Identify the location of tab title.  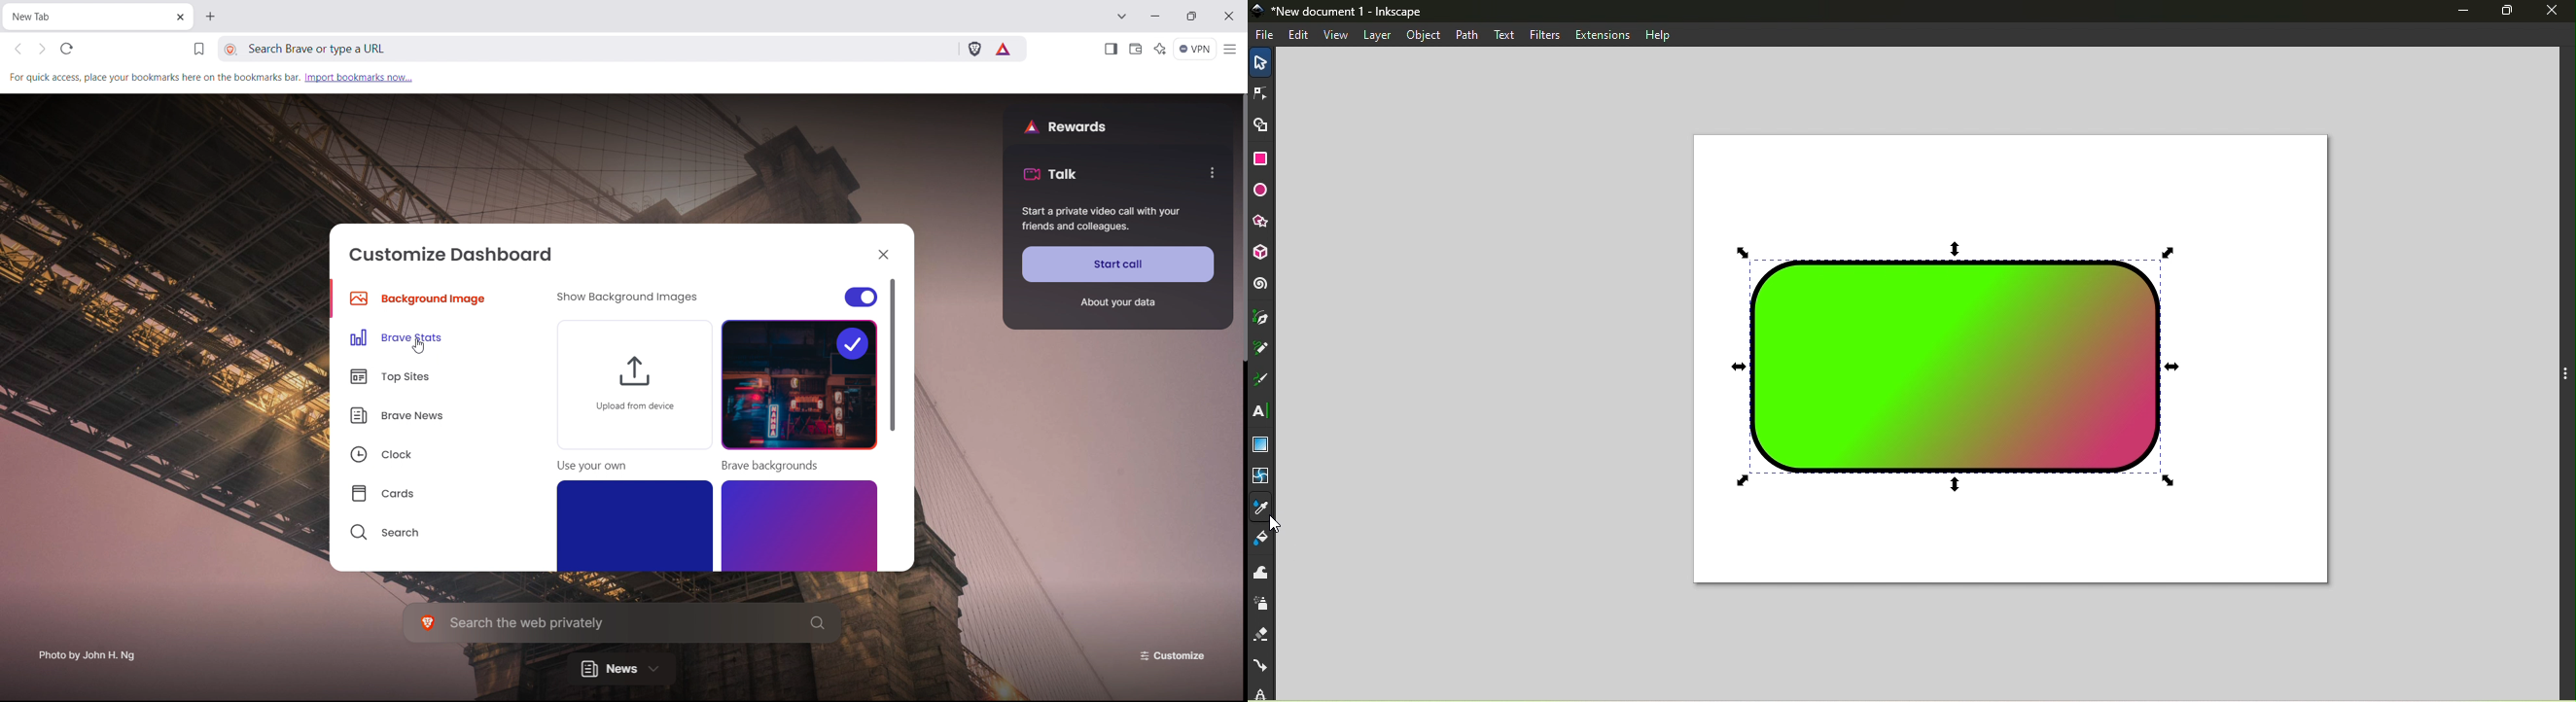
(40, 16).